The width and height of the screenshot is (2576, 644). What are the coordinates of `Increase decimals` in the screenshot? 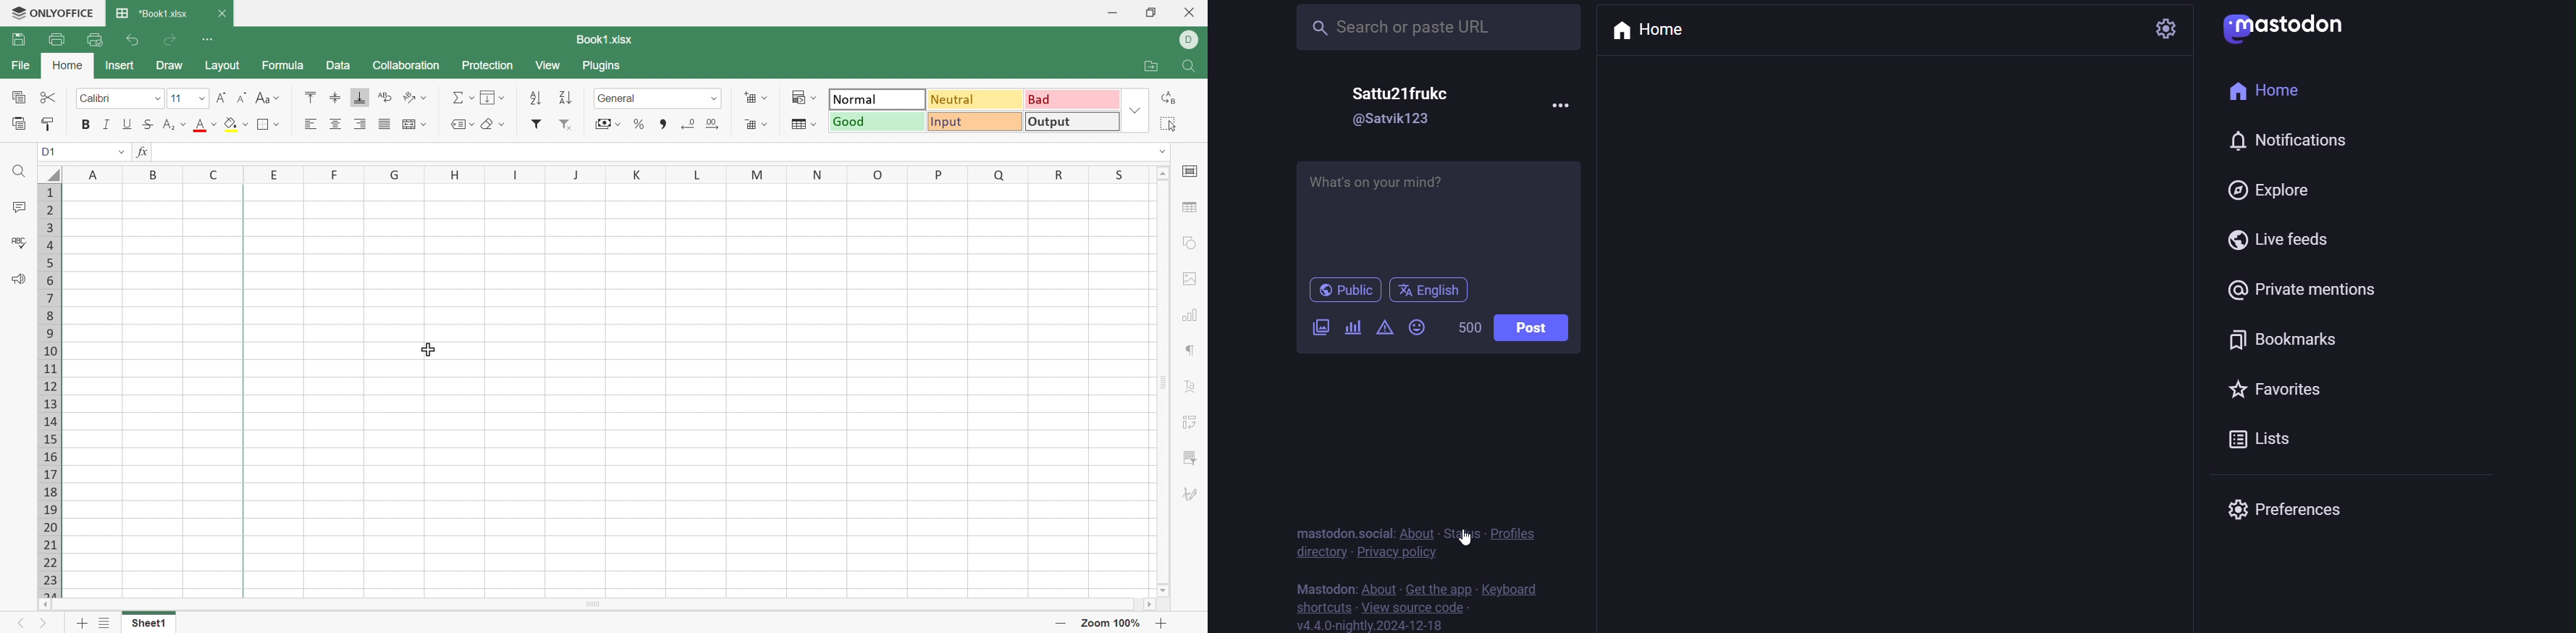 It's located at (686, 125).